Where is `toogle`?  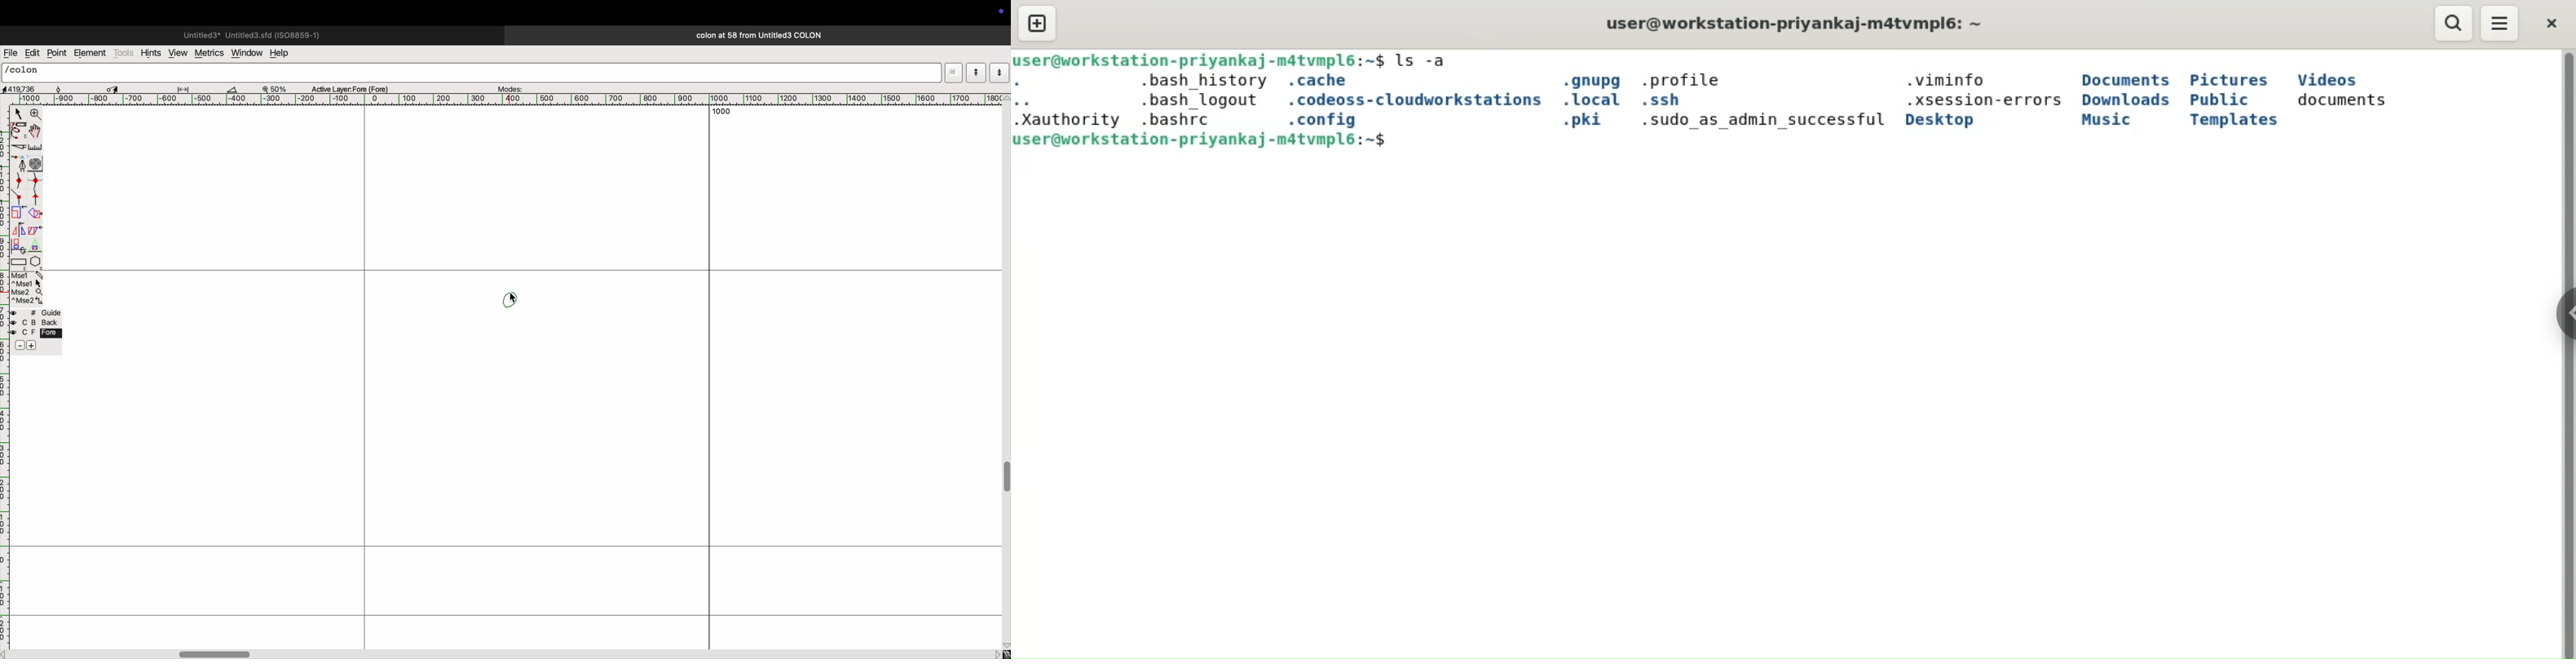 toogle is located at coordinates (35, 132).